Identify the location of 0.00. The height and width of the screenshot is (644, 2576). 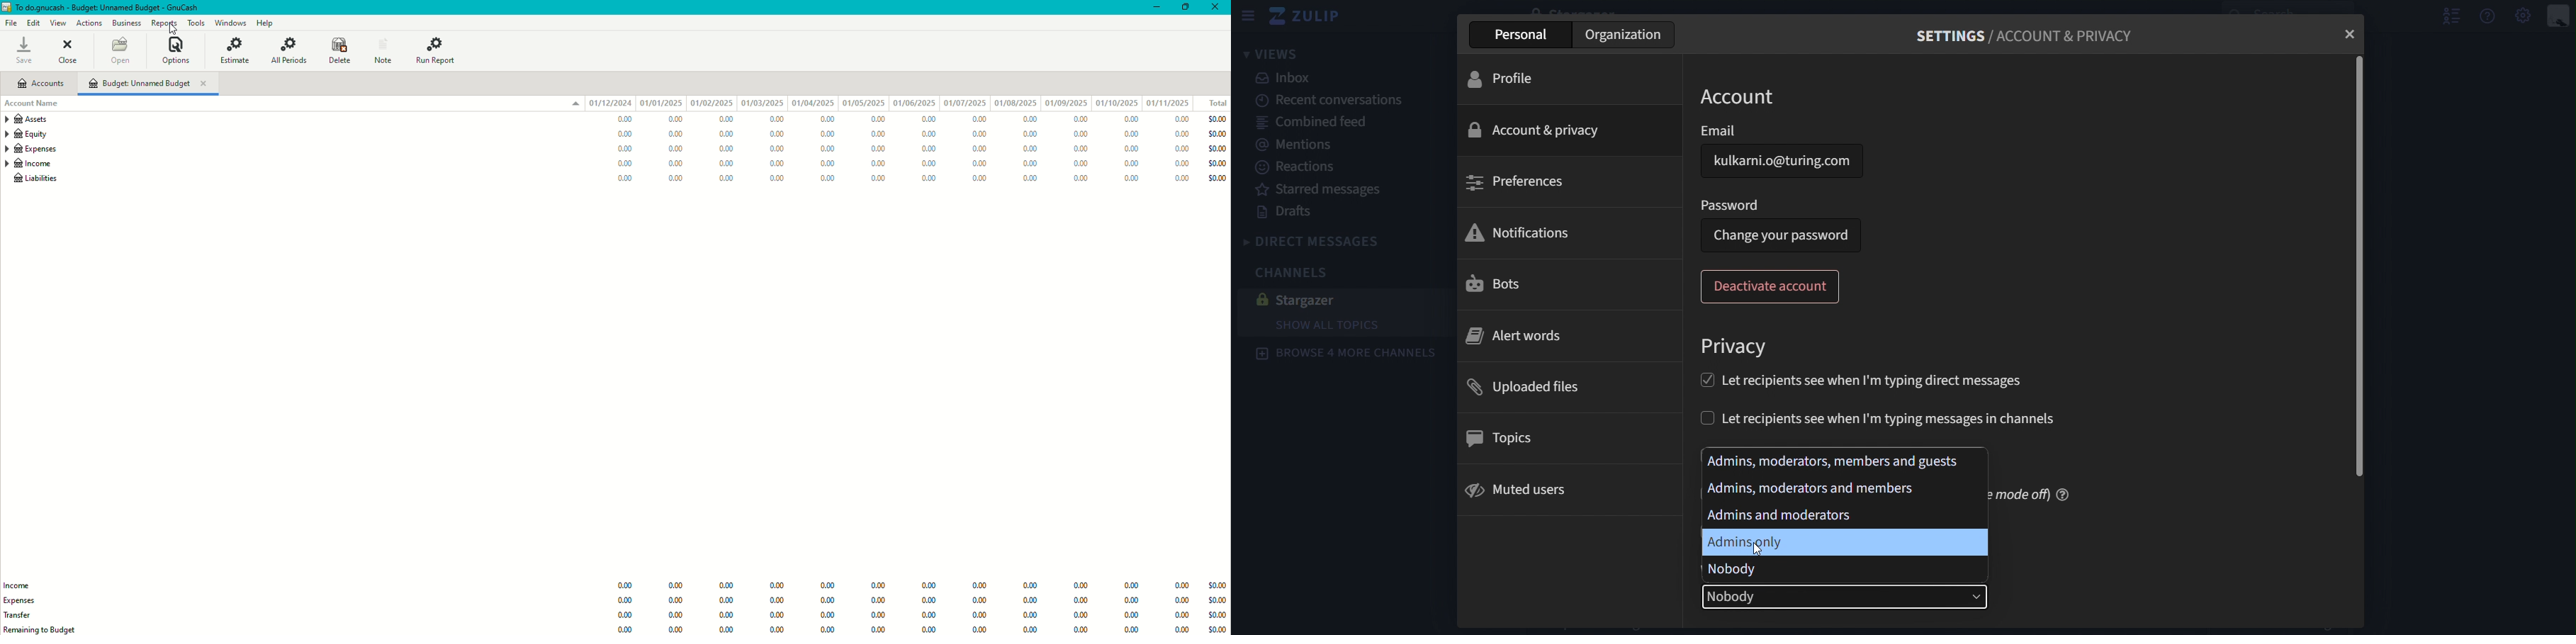
(978, 165).